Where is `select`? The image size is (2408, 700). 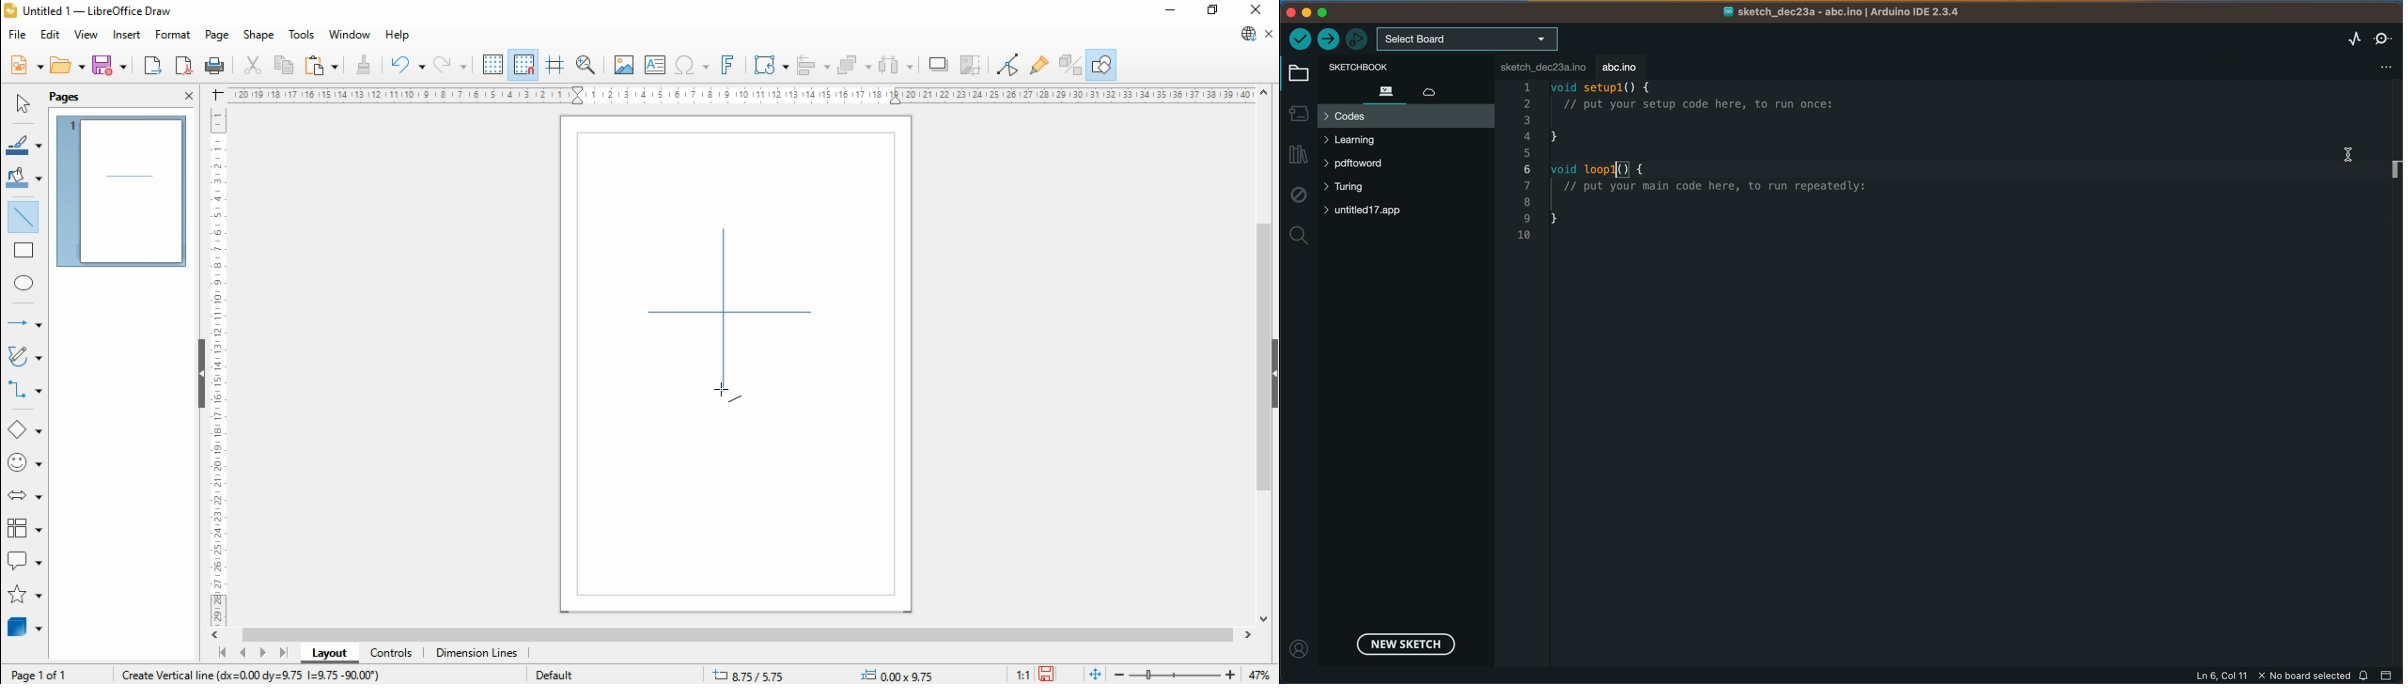
select is located at coordinates (21, 104).